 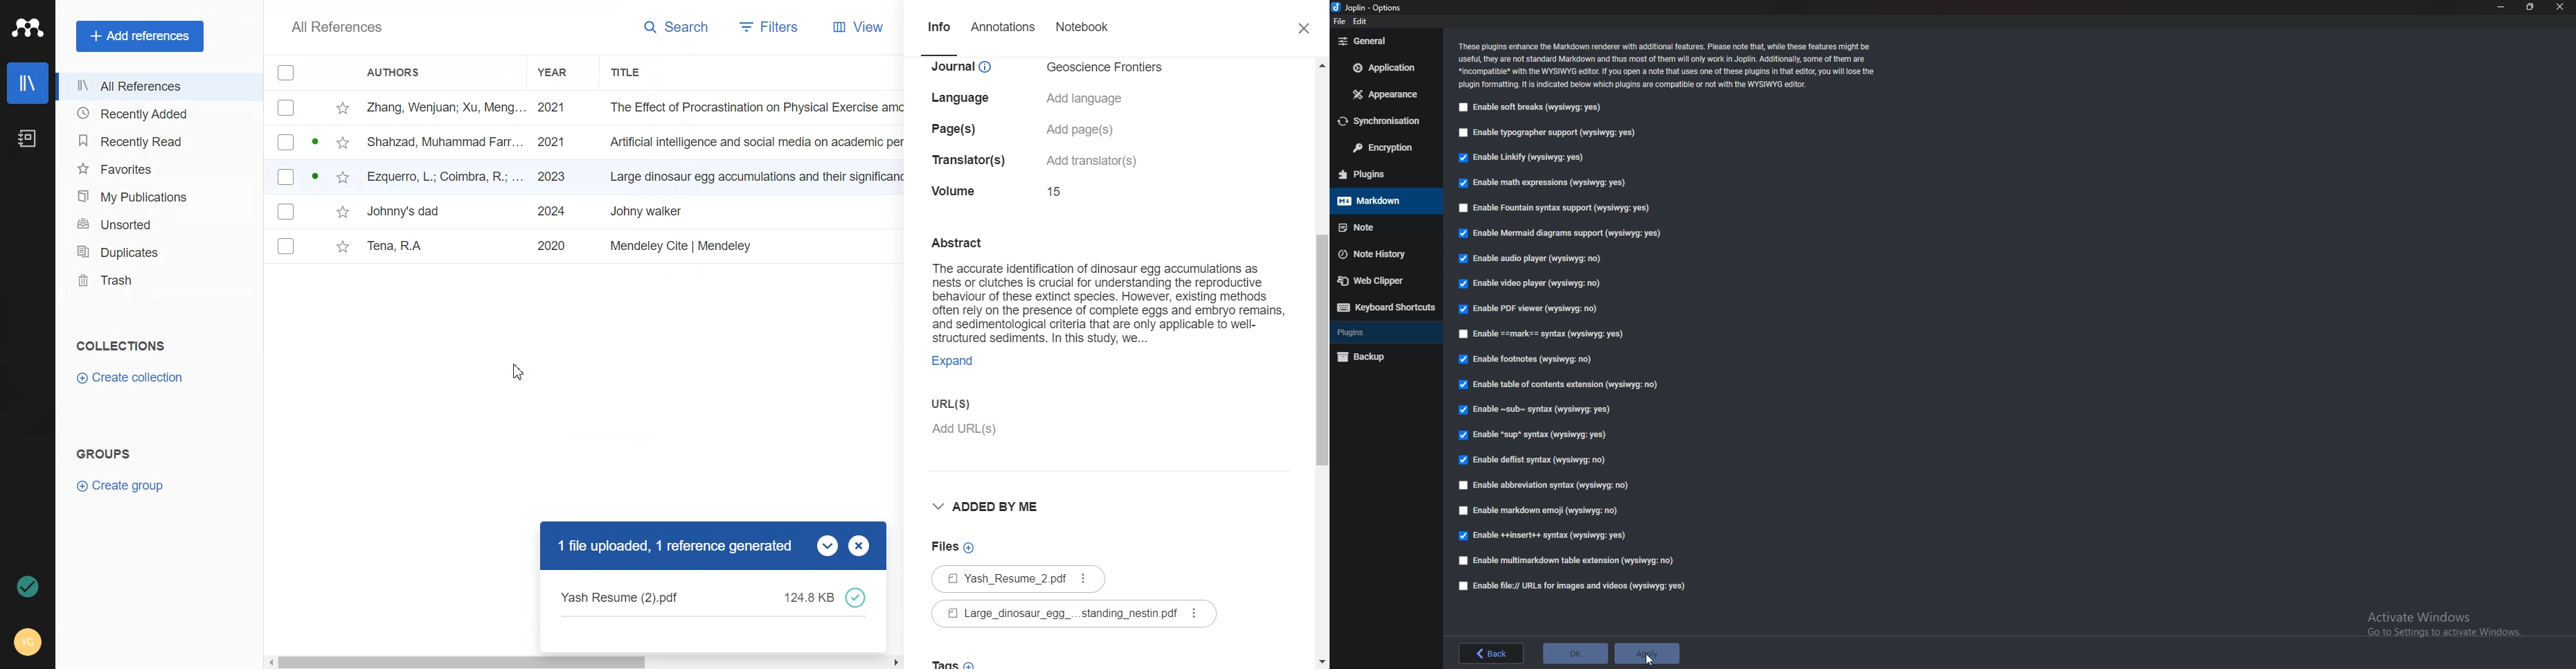 I want to click on Enable typographer support, so click(x=1554, y=134).